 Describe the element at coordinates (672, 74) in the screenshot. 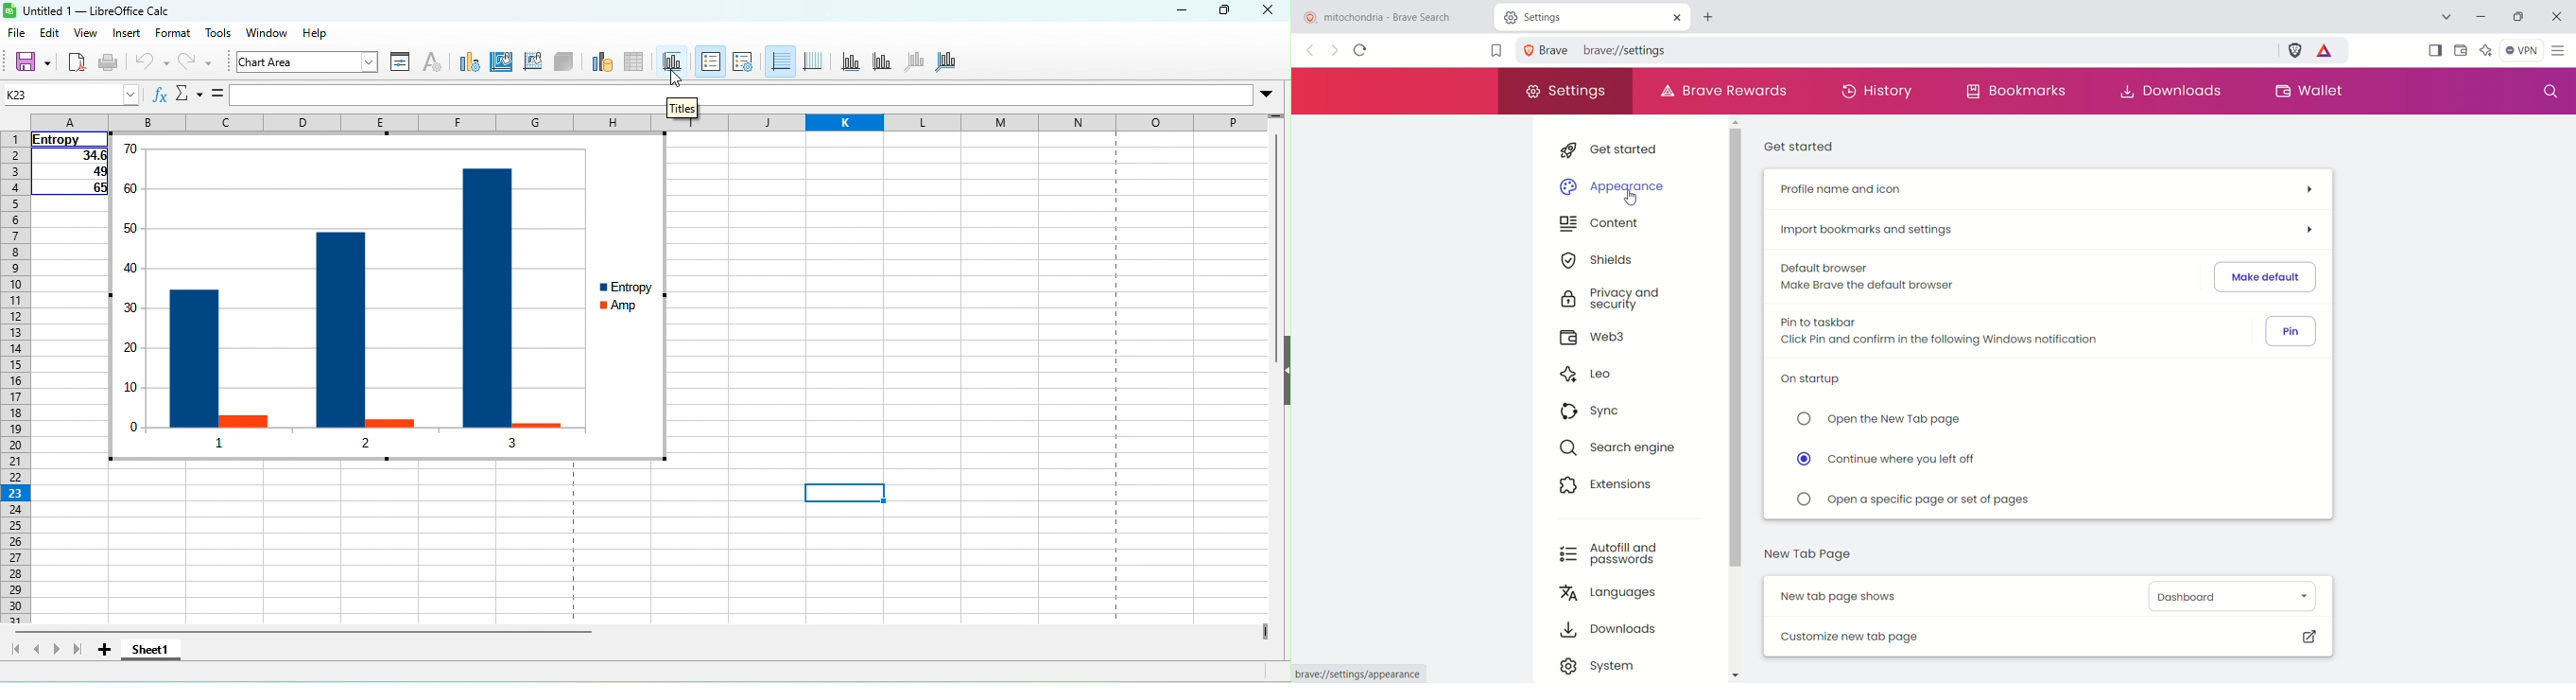

I see `cursor movement` at that location.